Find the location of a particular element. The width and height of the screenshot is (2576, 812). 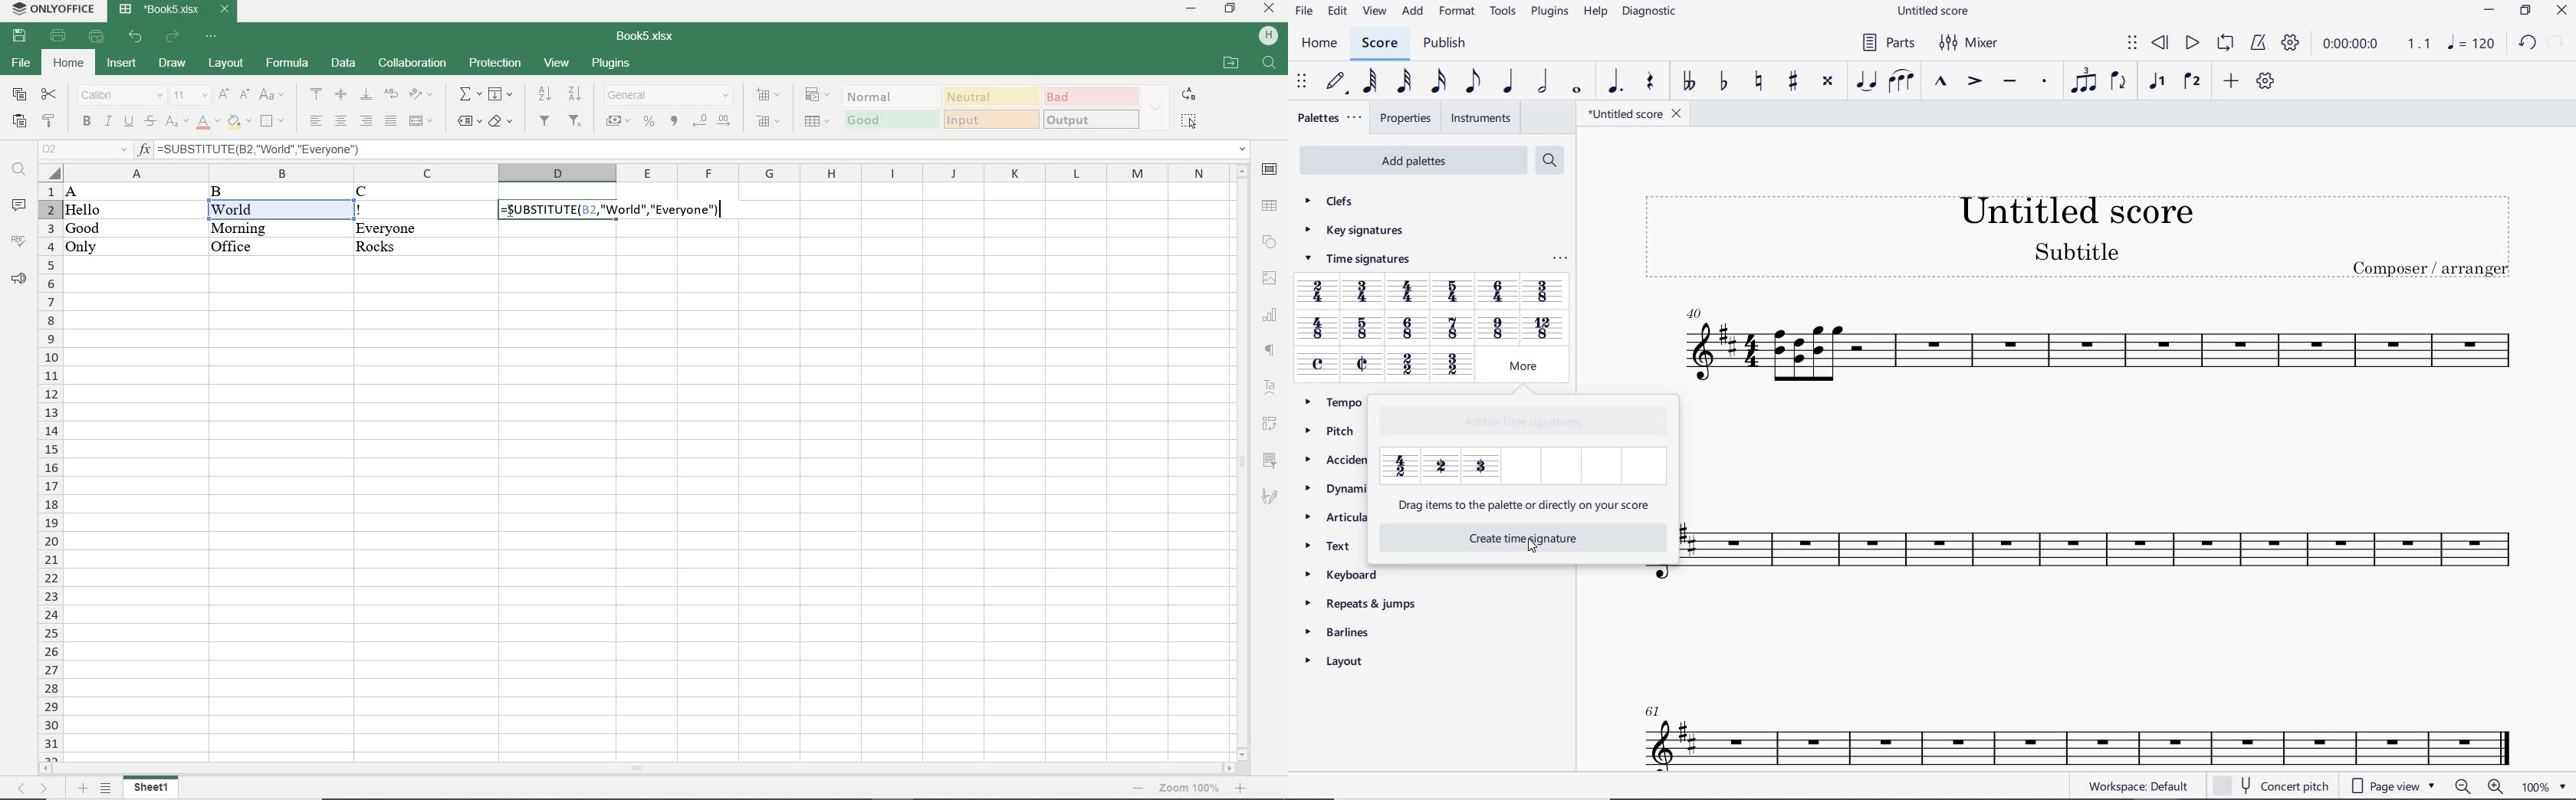

shape is located at coordinates (1270, 241).